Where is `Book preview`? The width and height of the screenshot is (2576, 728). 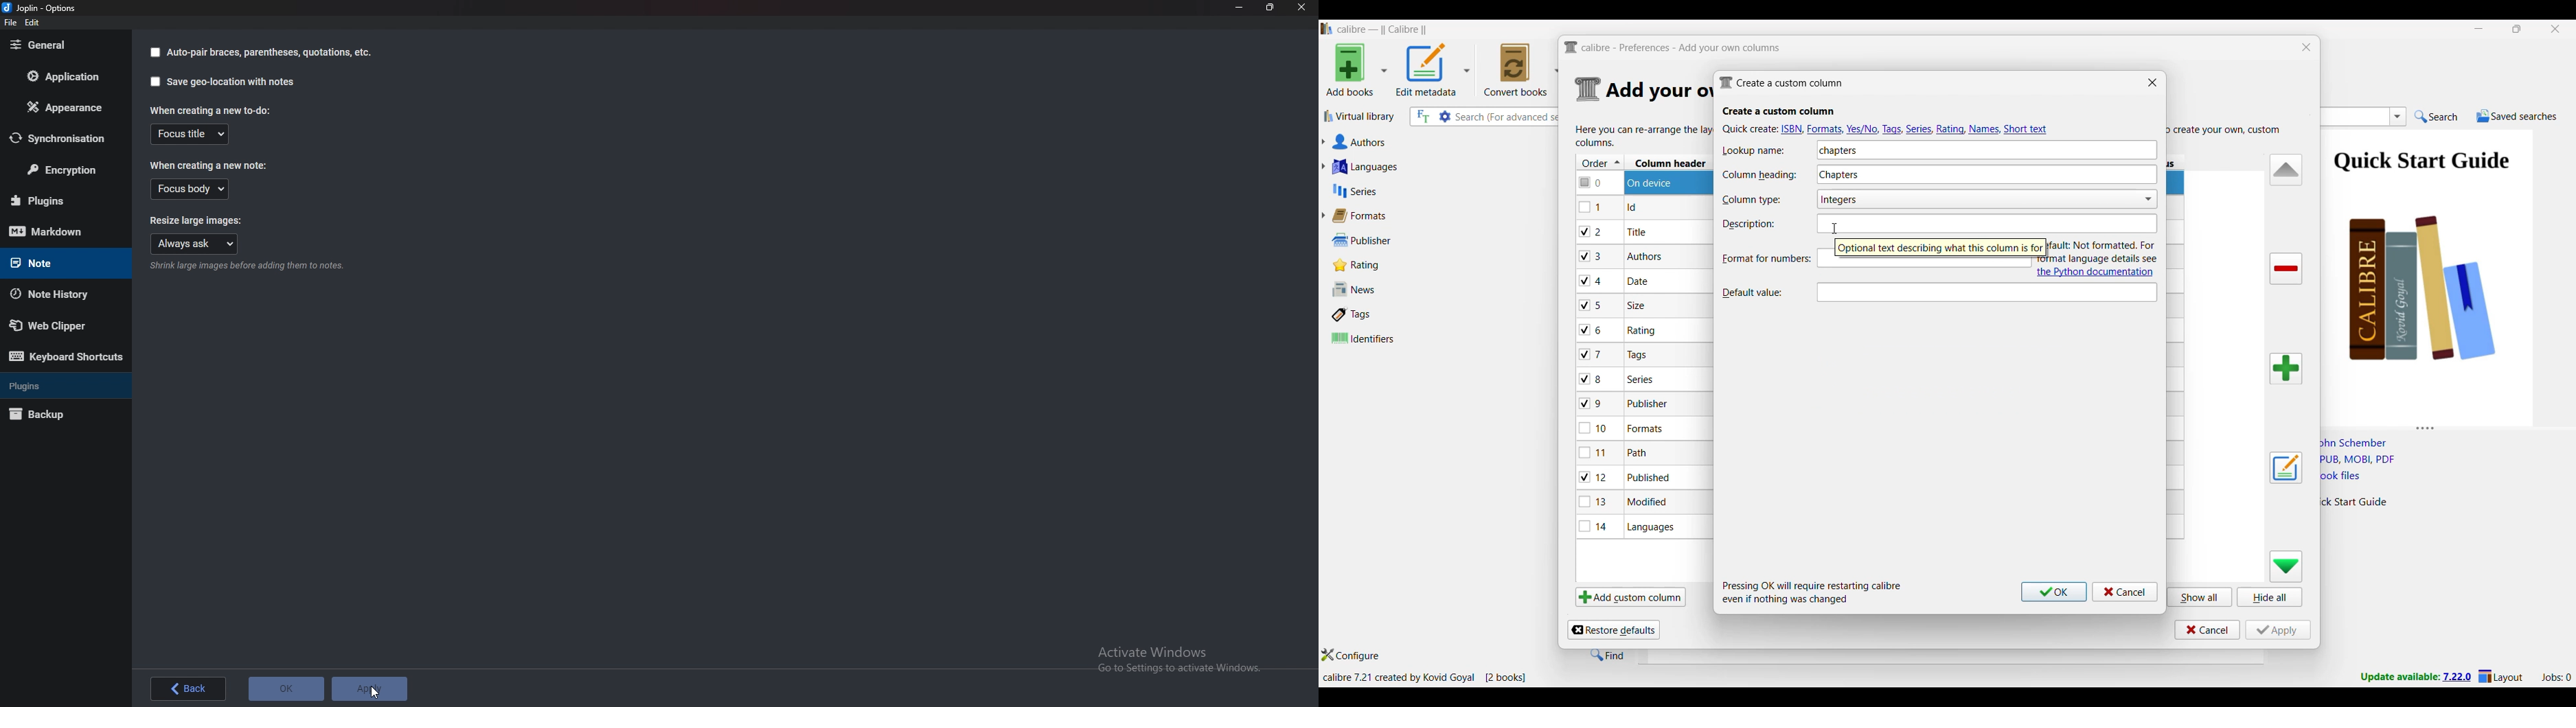 Book preview is located at coordinates (2444, 273).